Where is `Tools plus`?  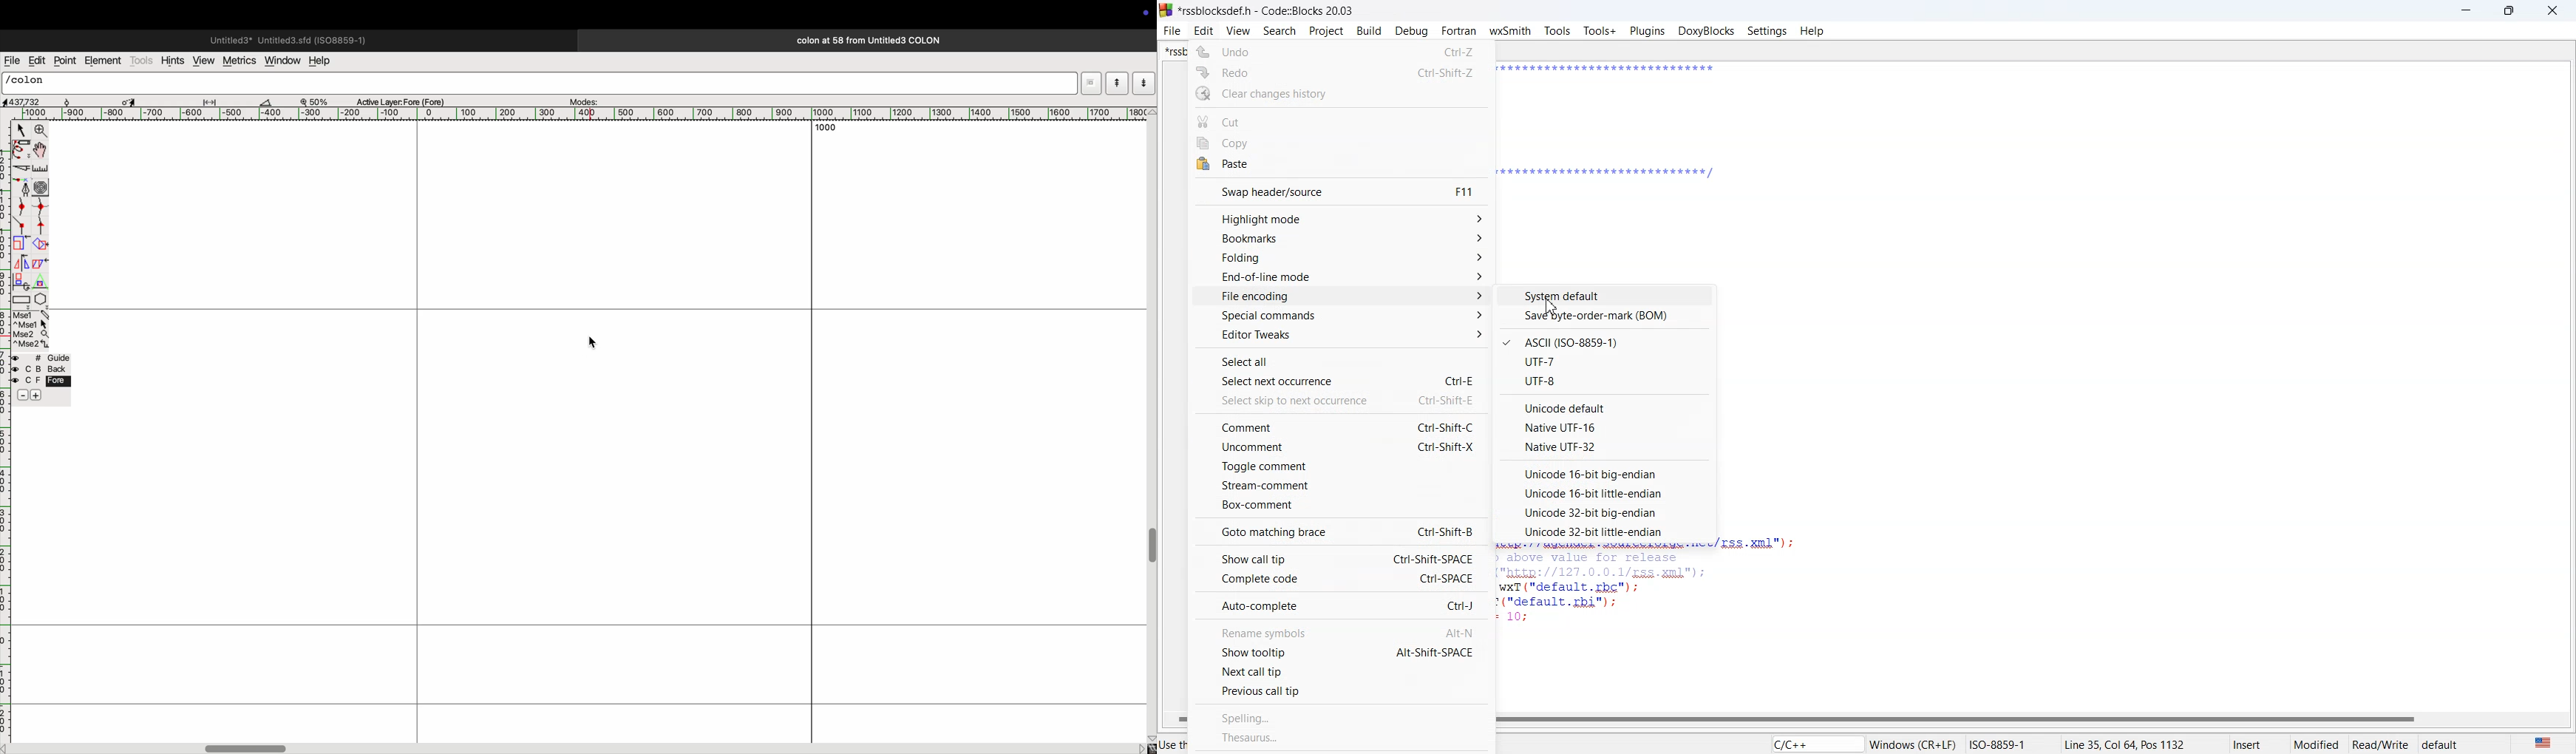 Tools plus is located at coordinates (1600, 32).